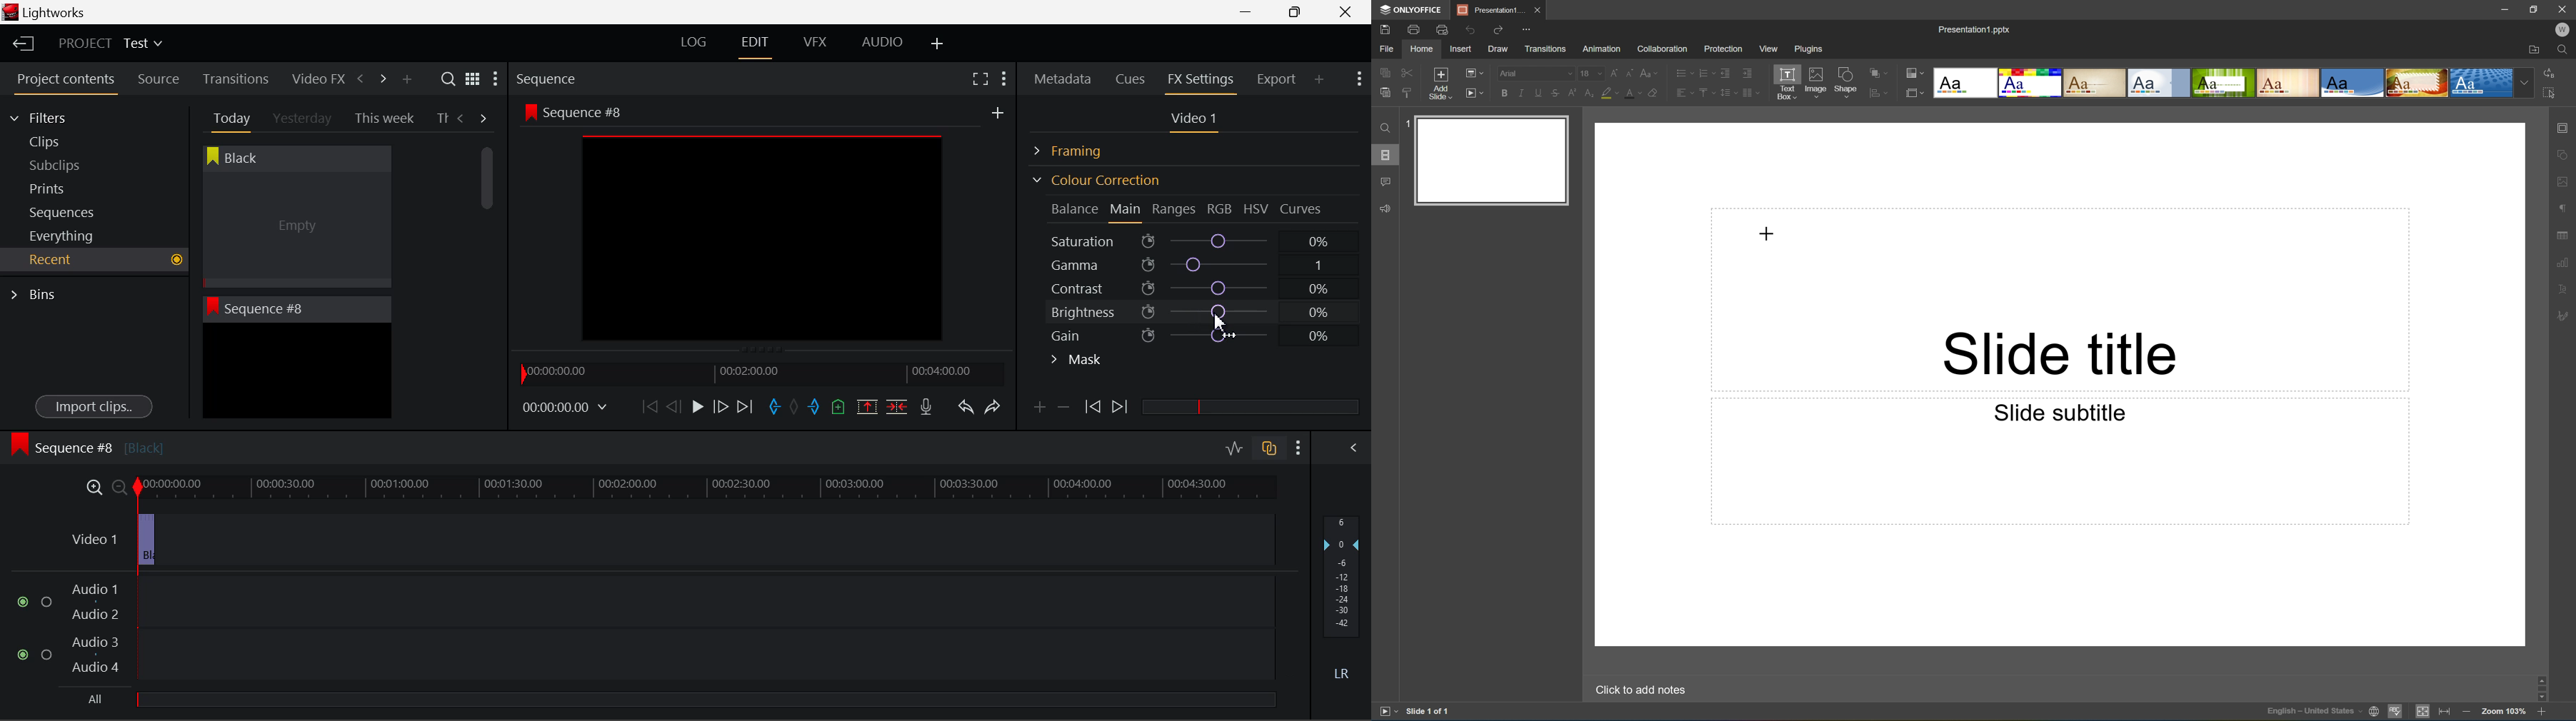 Image resolution: width=2576 pixels, height=728 pixels. What do you see at coordinates (1196, 288) in the screenshot?
I see `Contrast` at bounding box center [1196, 288].